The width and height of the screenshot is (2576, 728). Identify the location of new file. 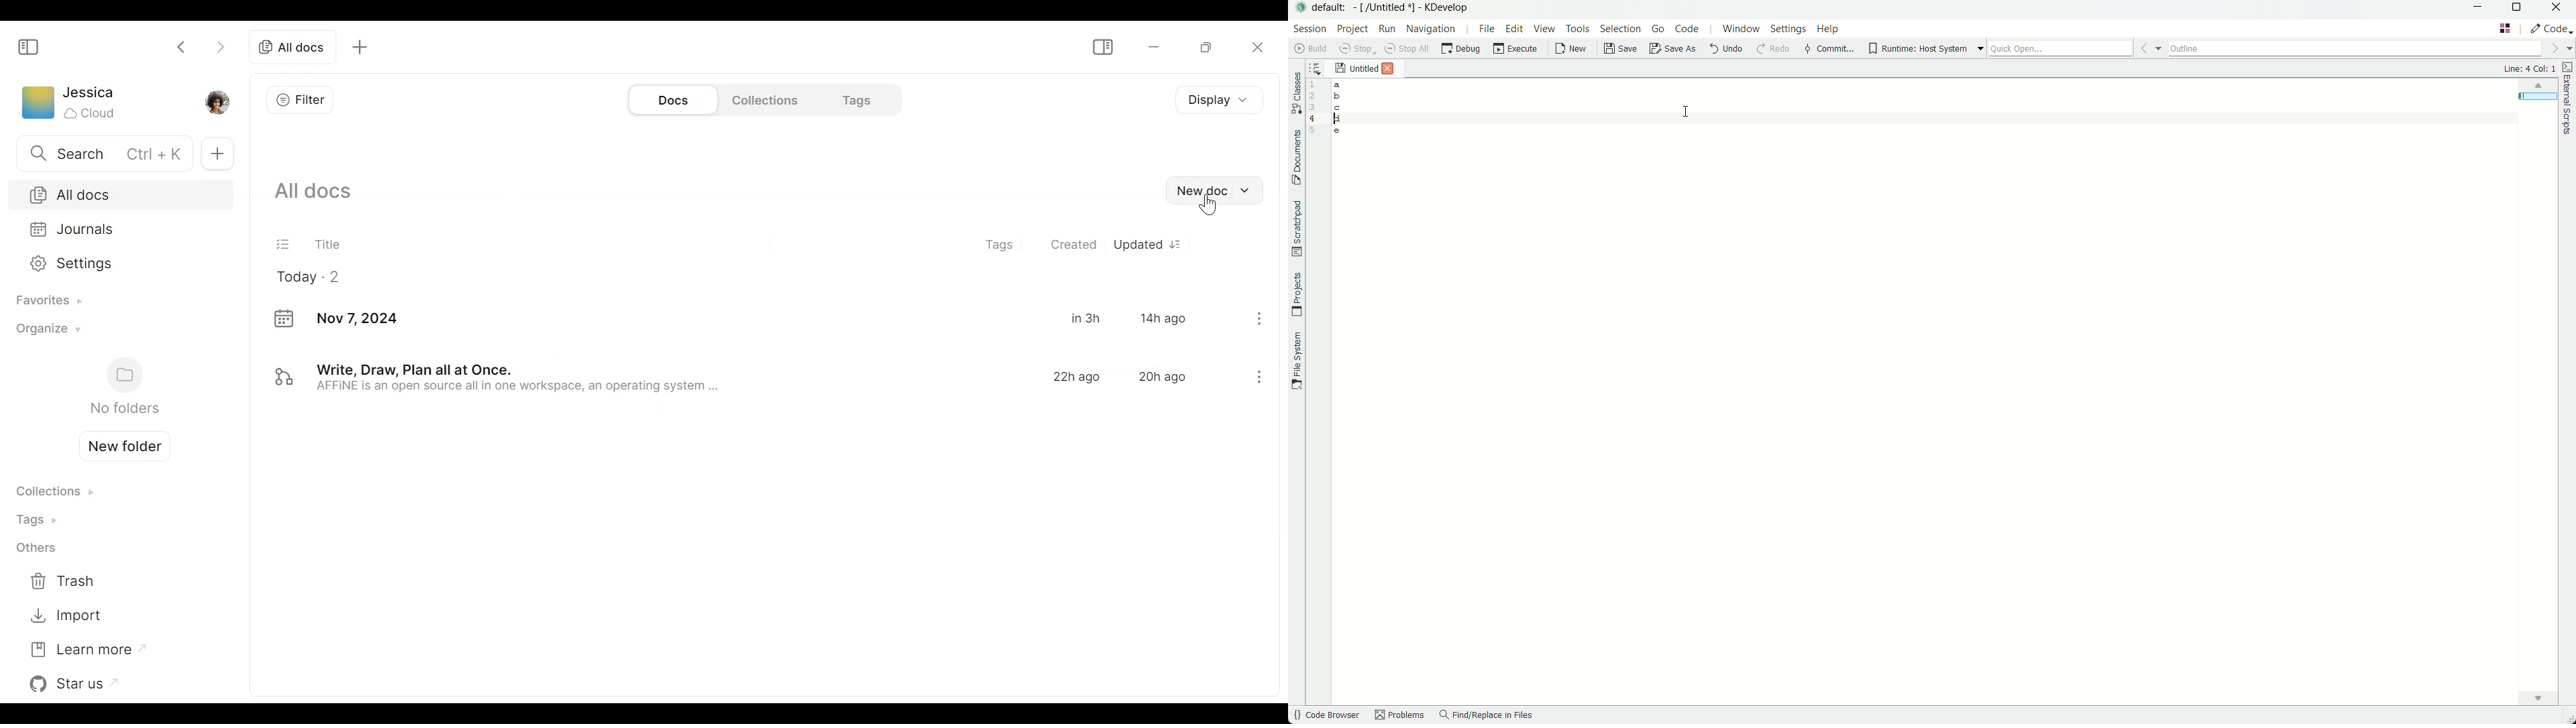
(1568, 51).